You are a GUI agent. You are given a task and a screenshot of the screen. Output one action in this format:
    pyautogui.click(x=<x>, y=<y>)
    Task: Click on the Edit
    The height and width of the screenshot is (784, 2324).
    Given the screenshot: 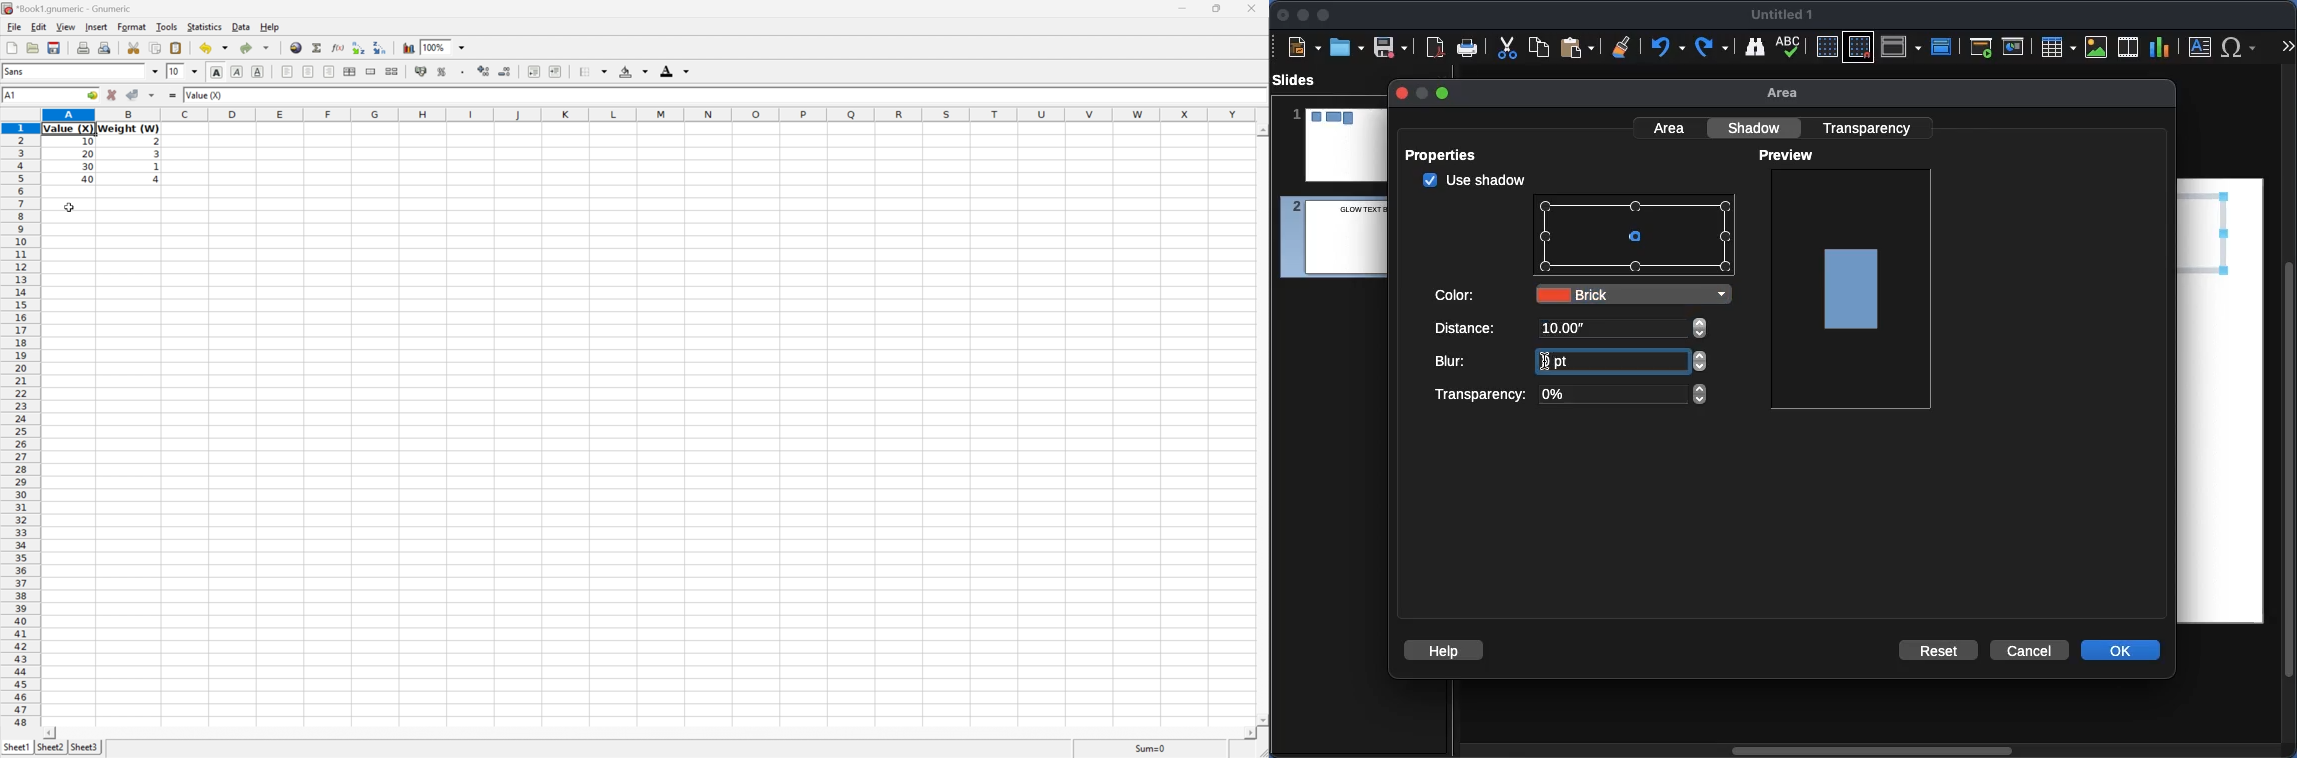 What is the action you would take?
    pyautogui.click(x=39, y=26)
    